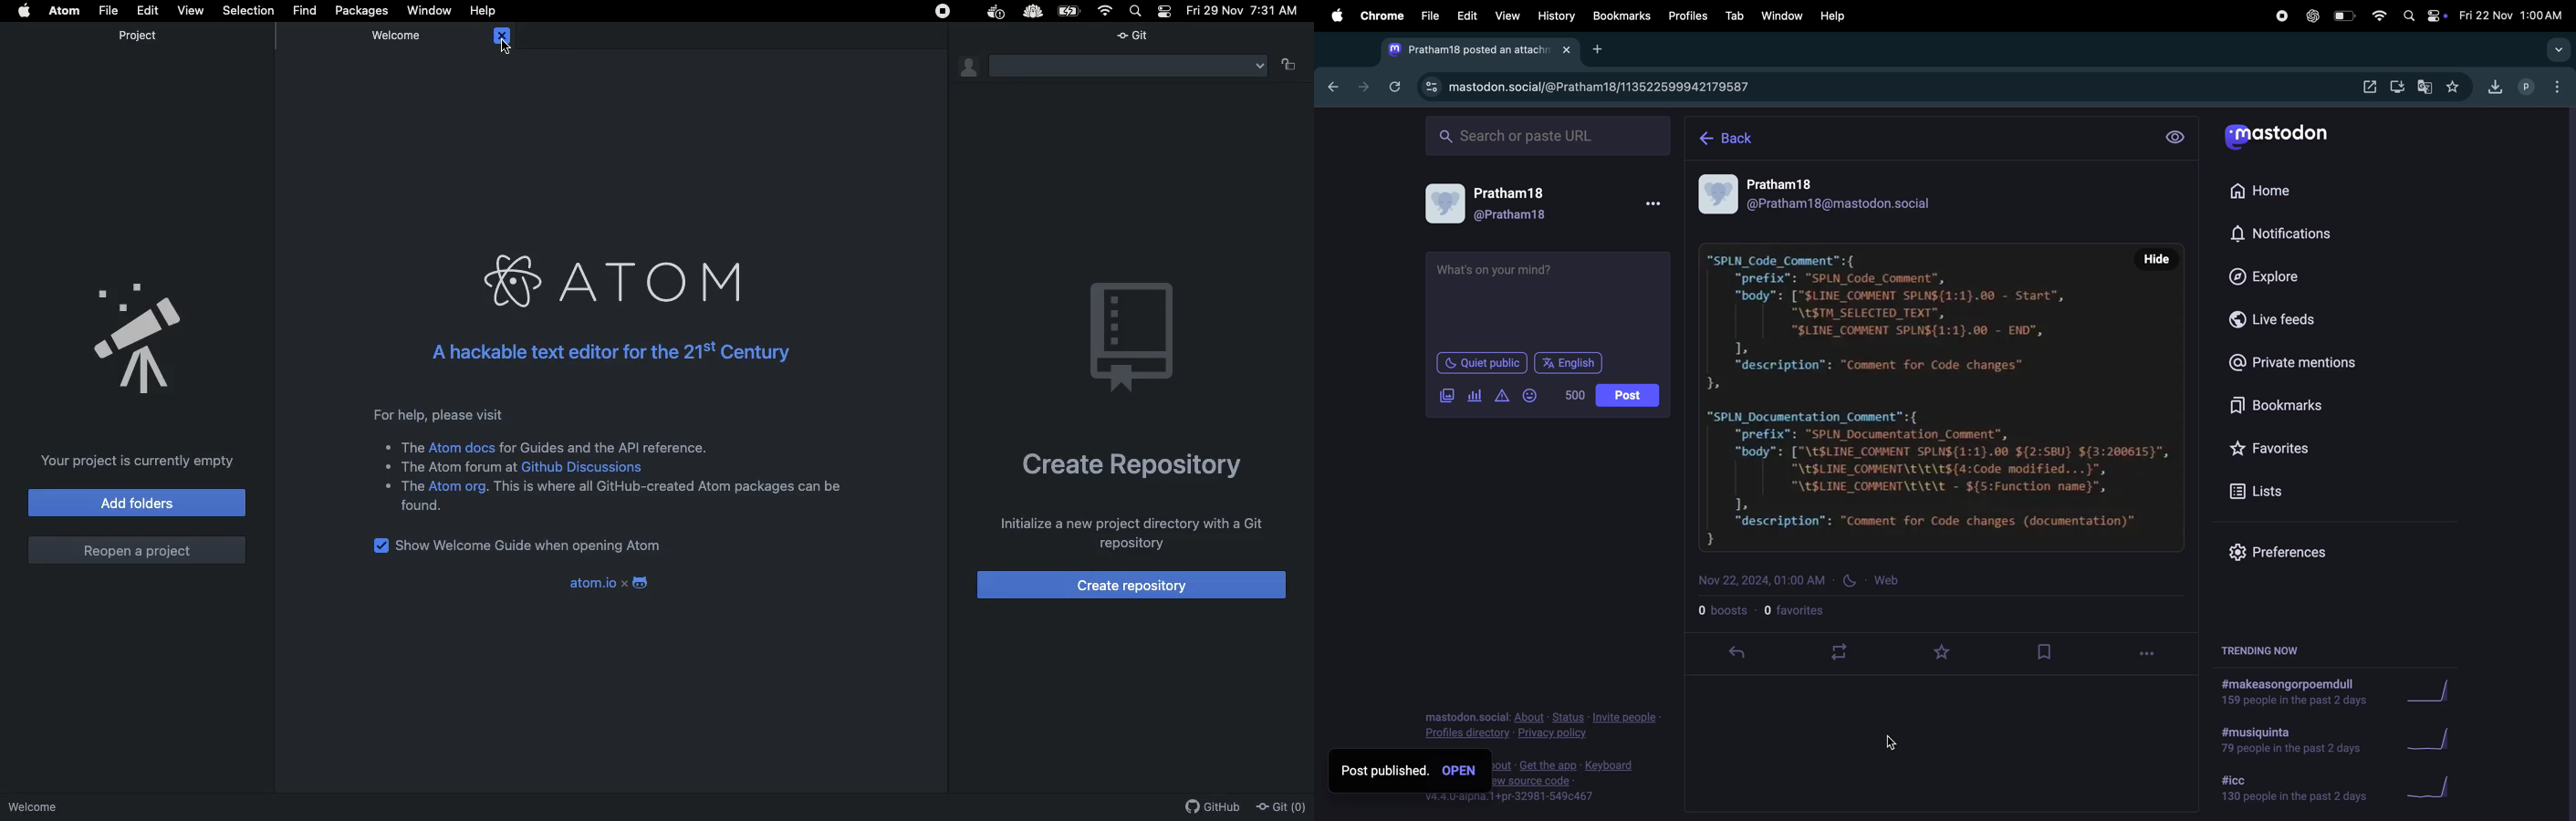 This screenshot has width=2576, height=840. What do you see at coordinates (2312, 404) in the screenshot?
I see `bookmarks` at bounding box center [2312, 404].